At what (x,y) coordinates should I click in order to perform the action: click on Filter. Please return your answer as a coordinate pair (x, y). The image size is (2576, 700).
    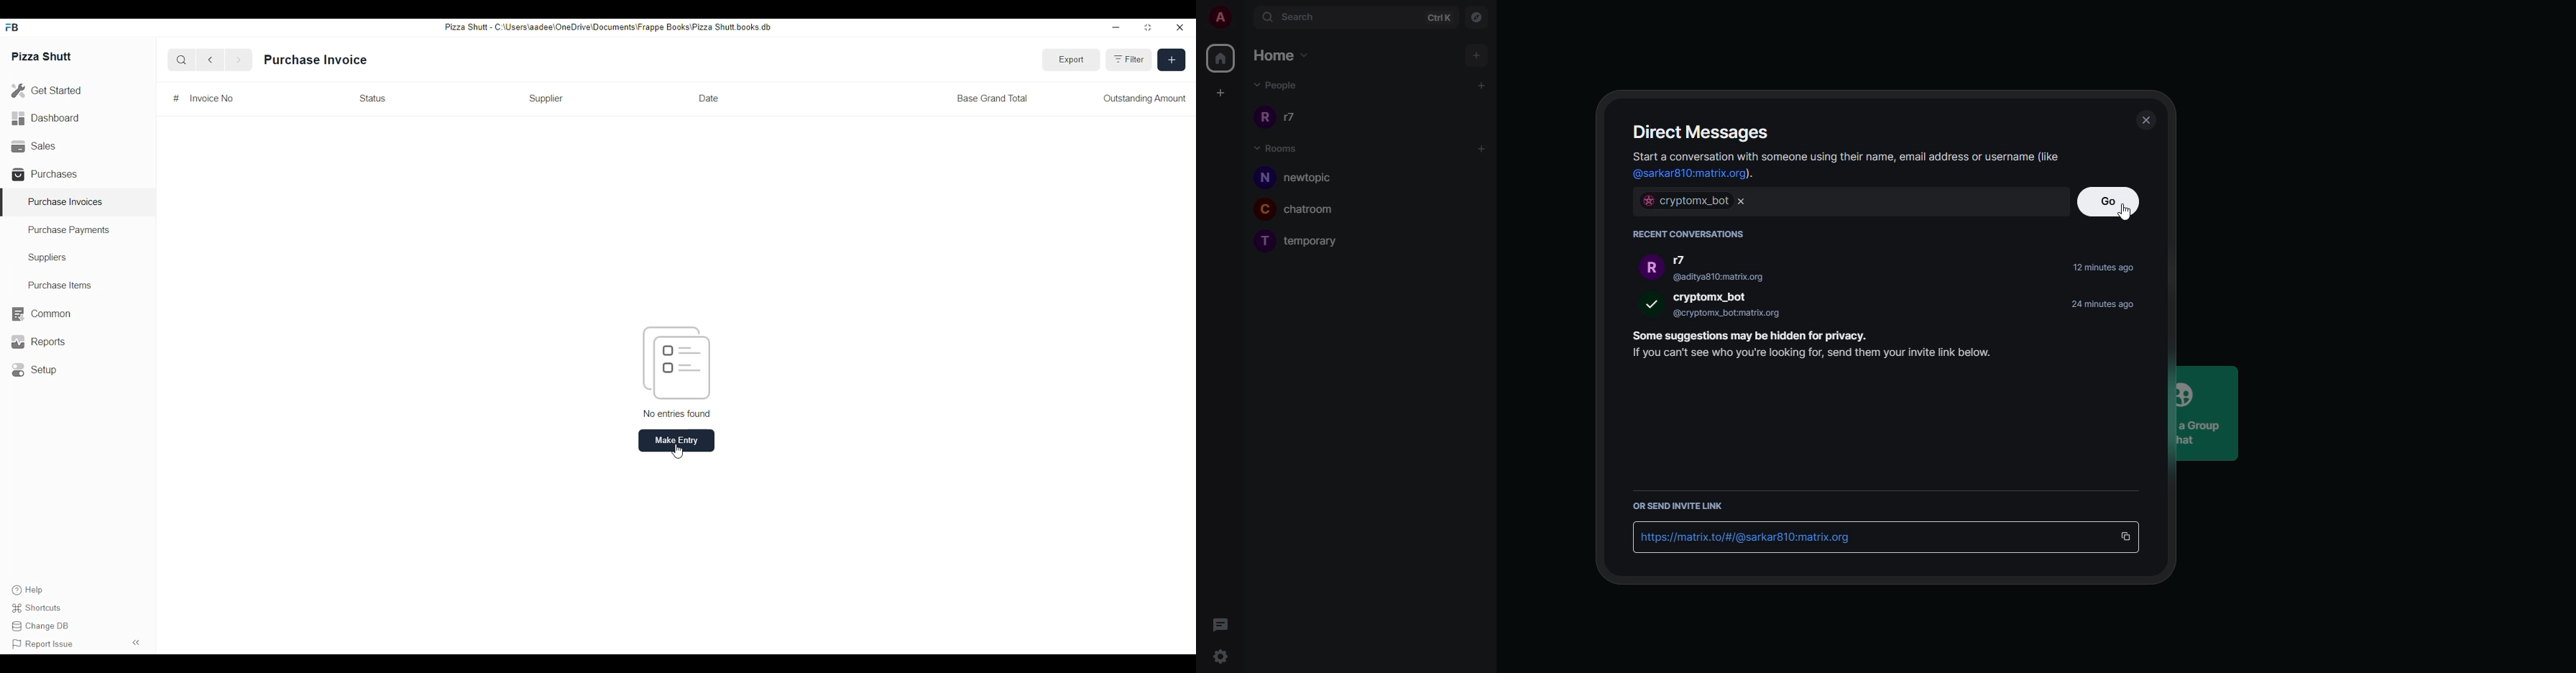
    Looking at the image, I should click on (1131, 60).